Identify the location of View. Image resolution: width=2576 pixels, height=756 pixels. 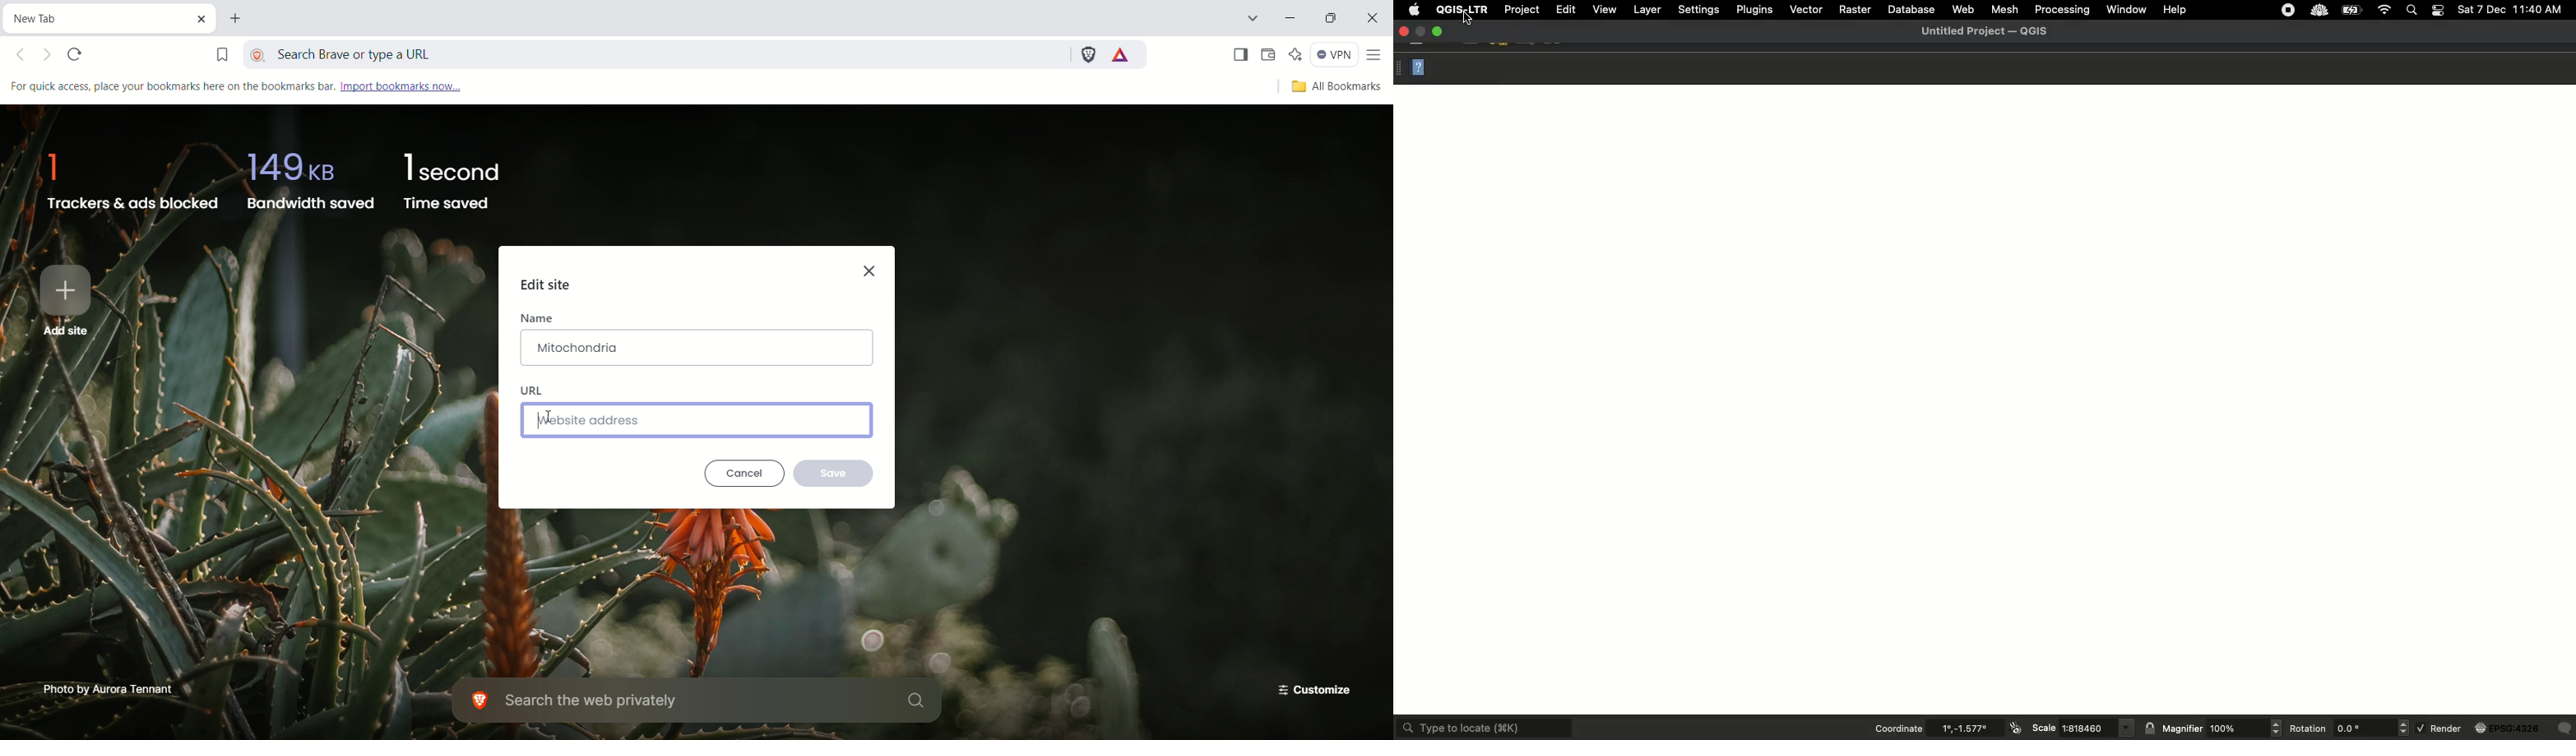
(1605, 8).